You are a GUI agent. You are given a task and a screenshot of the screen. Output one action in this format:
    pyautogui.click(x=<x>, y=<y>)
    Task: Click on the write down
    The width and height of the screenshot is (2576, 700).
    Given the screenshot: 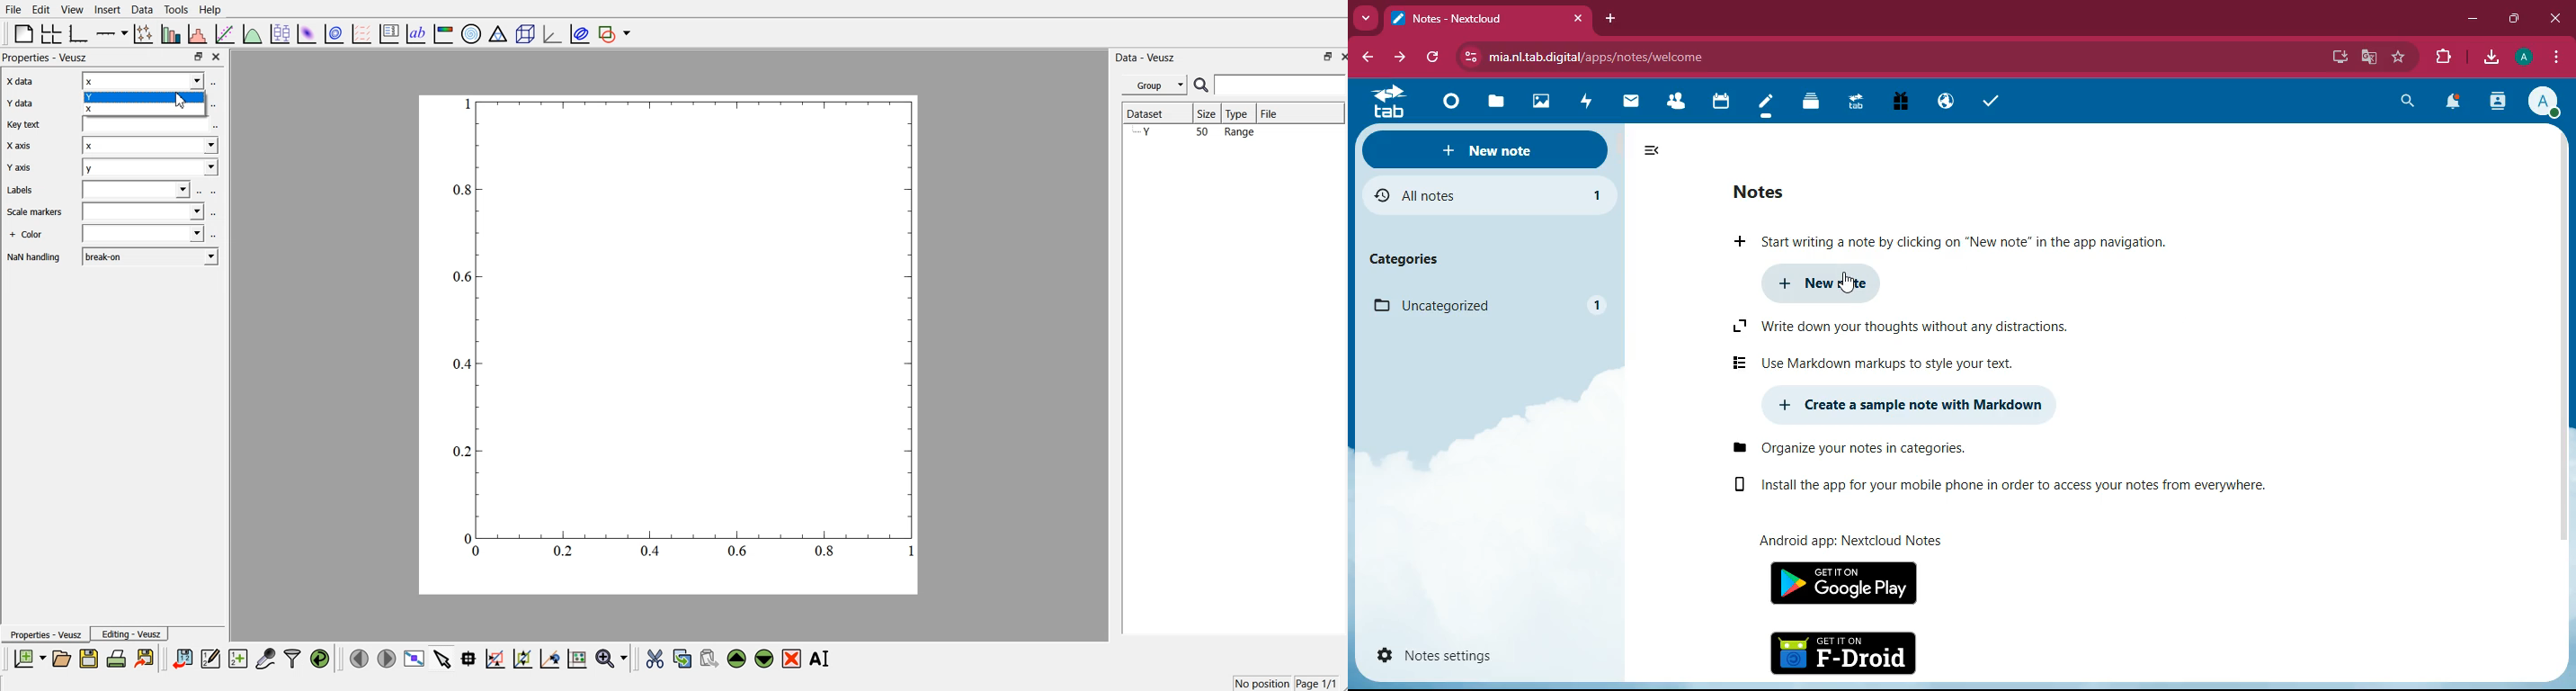 What is the action you would take?
    pyautogui.click(x=1896, y=327)
    